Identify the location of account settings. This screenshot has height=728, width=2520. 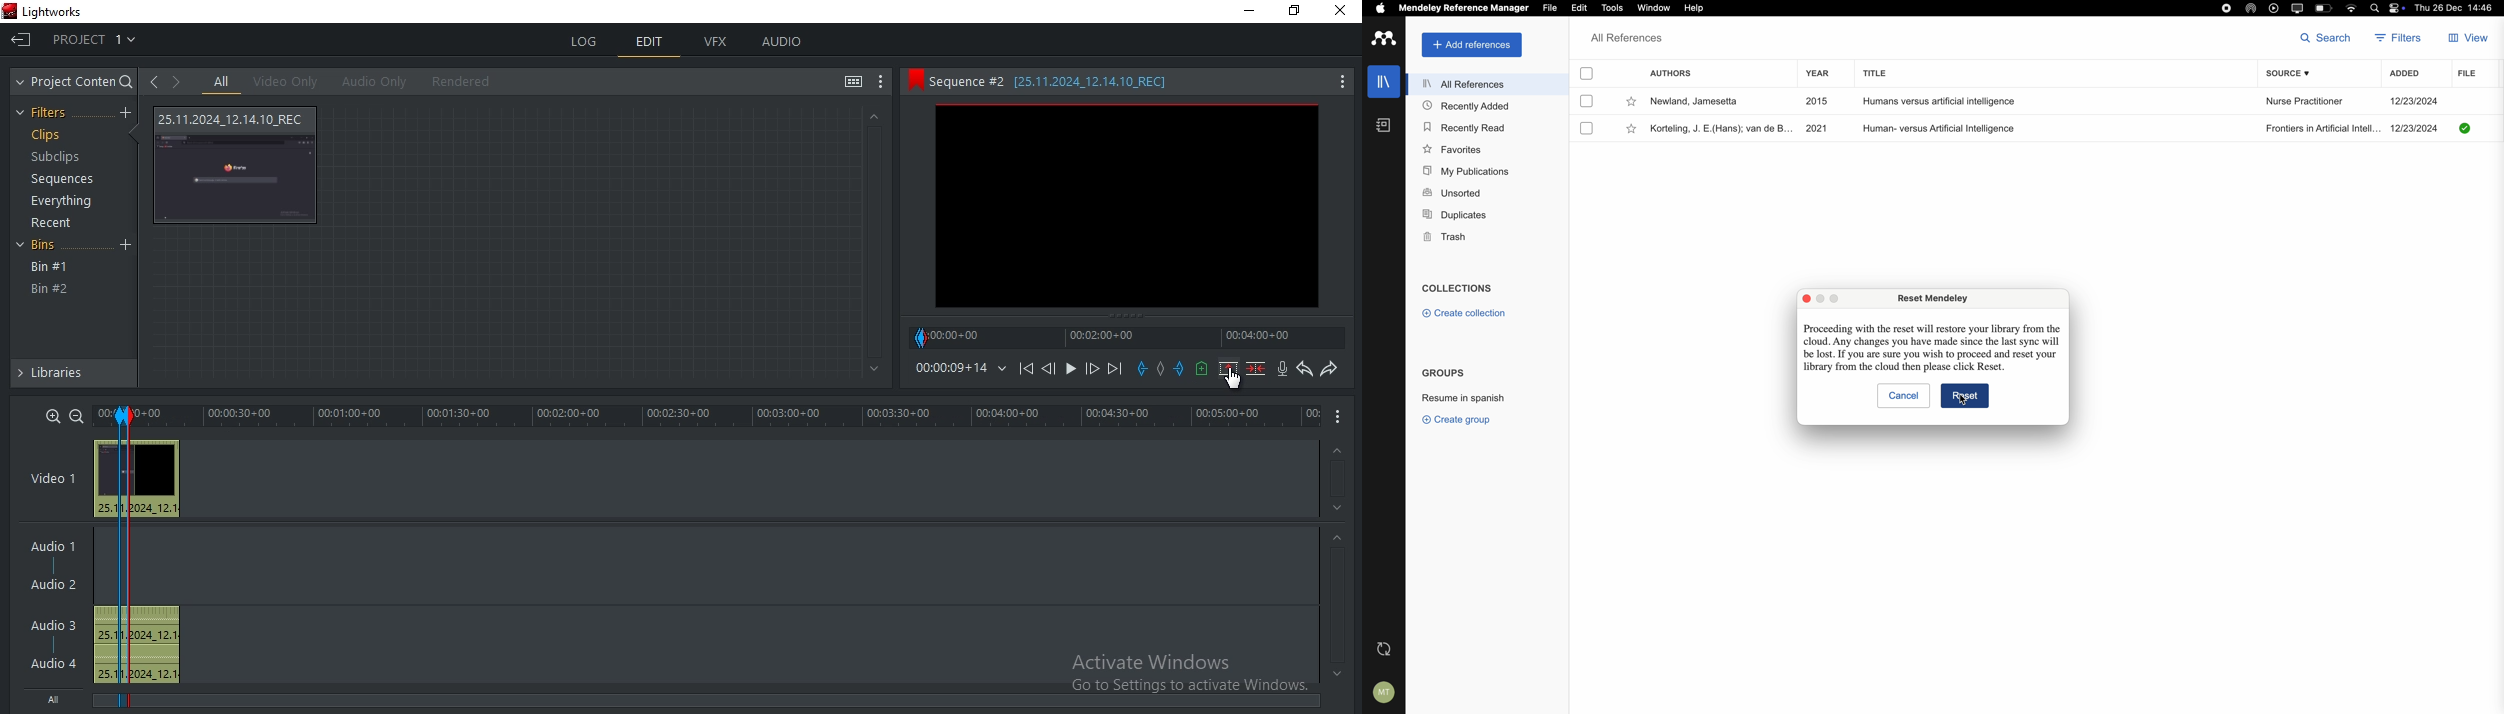
(1386, 694).